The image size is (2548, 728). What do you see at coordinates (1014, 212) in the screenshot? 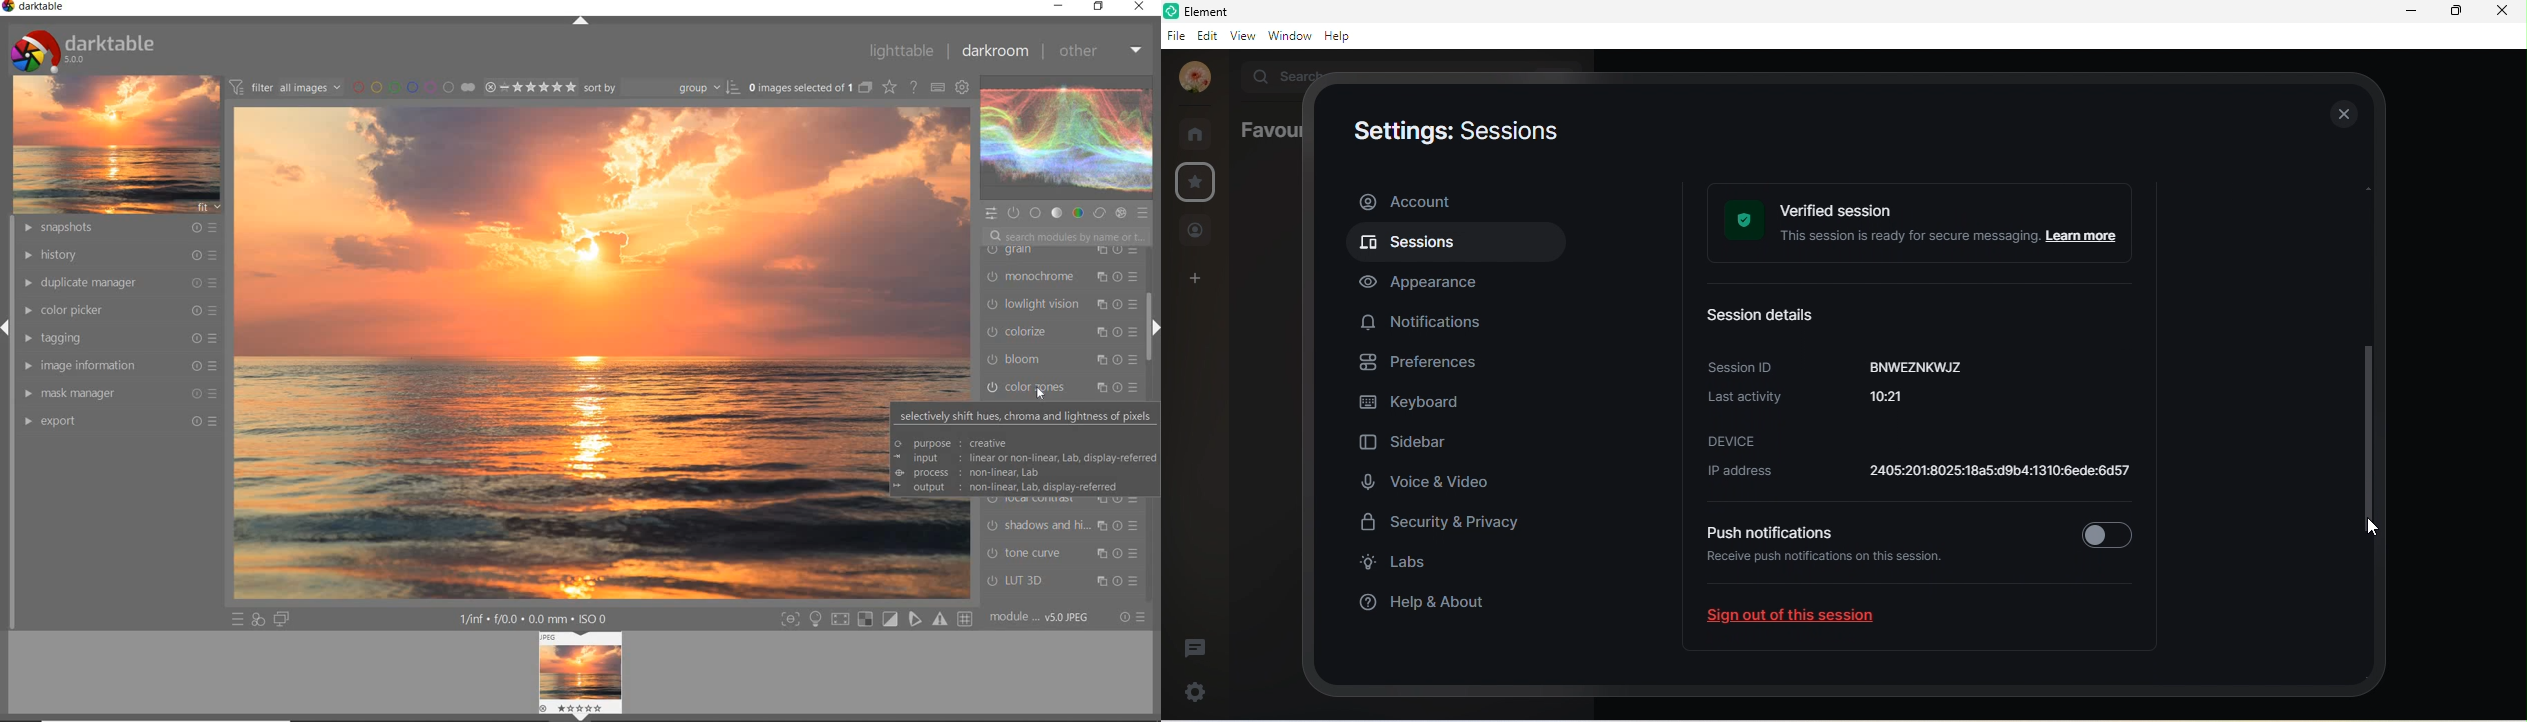
I see `SHOW ONLY ACTIVE MODULES` at bounding box center [1014, 212].